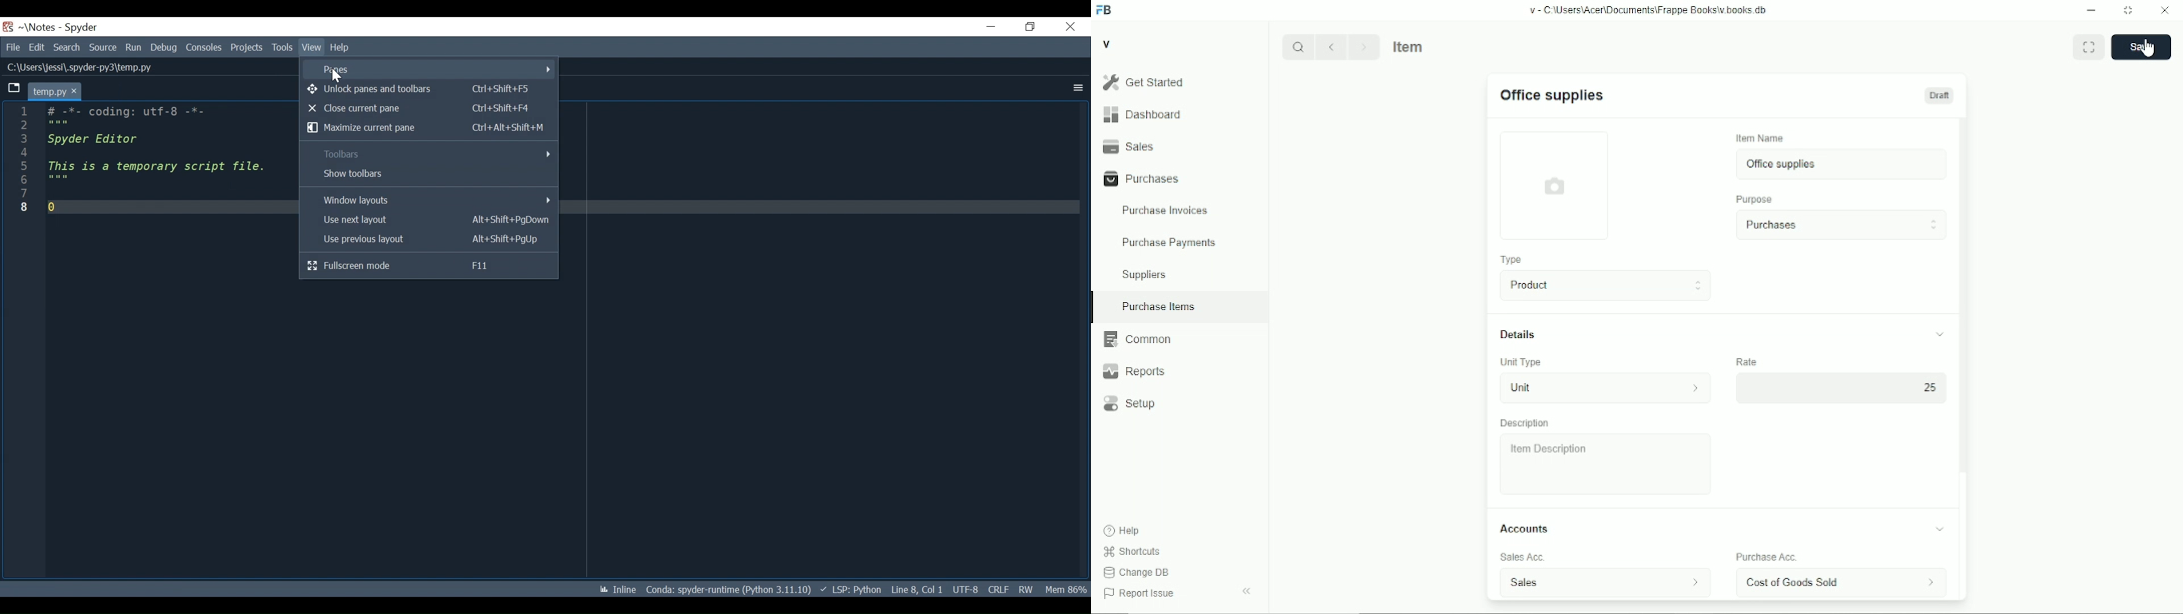 The height and width of the screenshot is (616, 2184). What do you see at coordinates (428, 155) in the screenshot?
I see `Toolbars` at bounding box center [428, 155].